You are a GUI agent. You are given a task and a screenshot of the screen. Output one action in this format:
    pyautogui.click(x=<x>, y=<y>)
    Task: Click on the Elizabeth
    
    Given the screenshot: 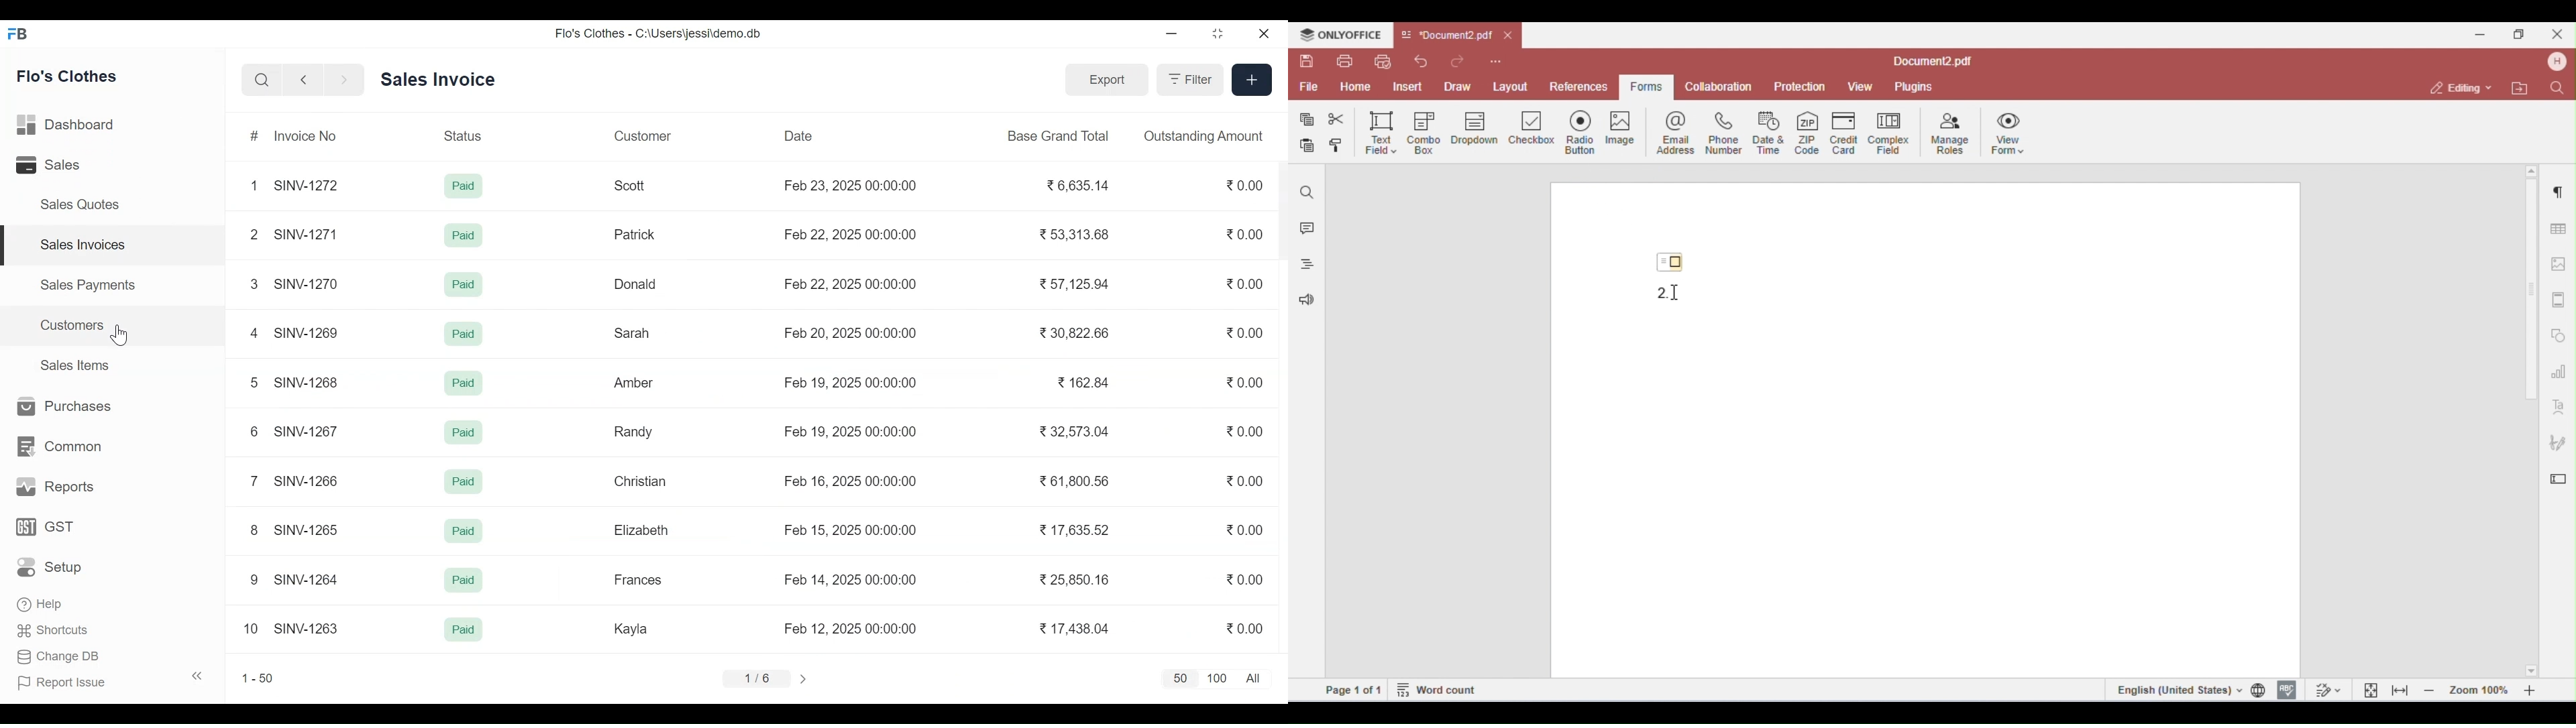 What is the action you would take?
    pyautogui.click(x=639, y=529)
    